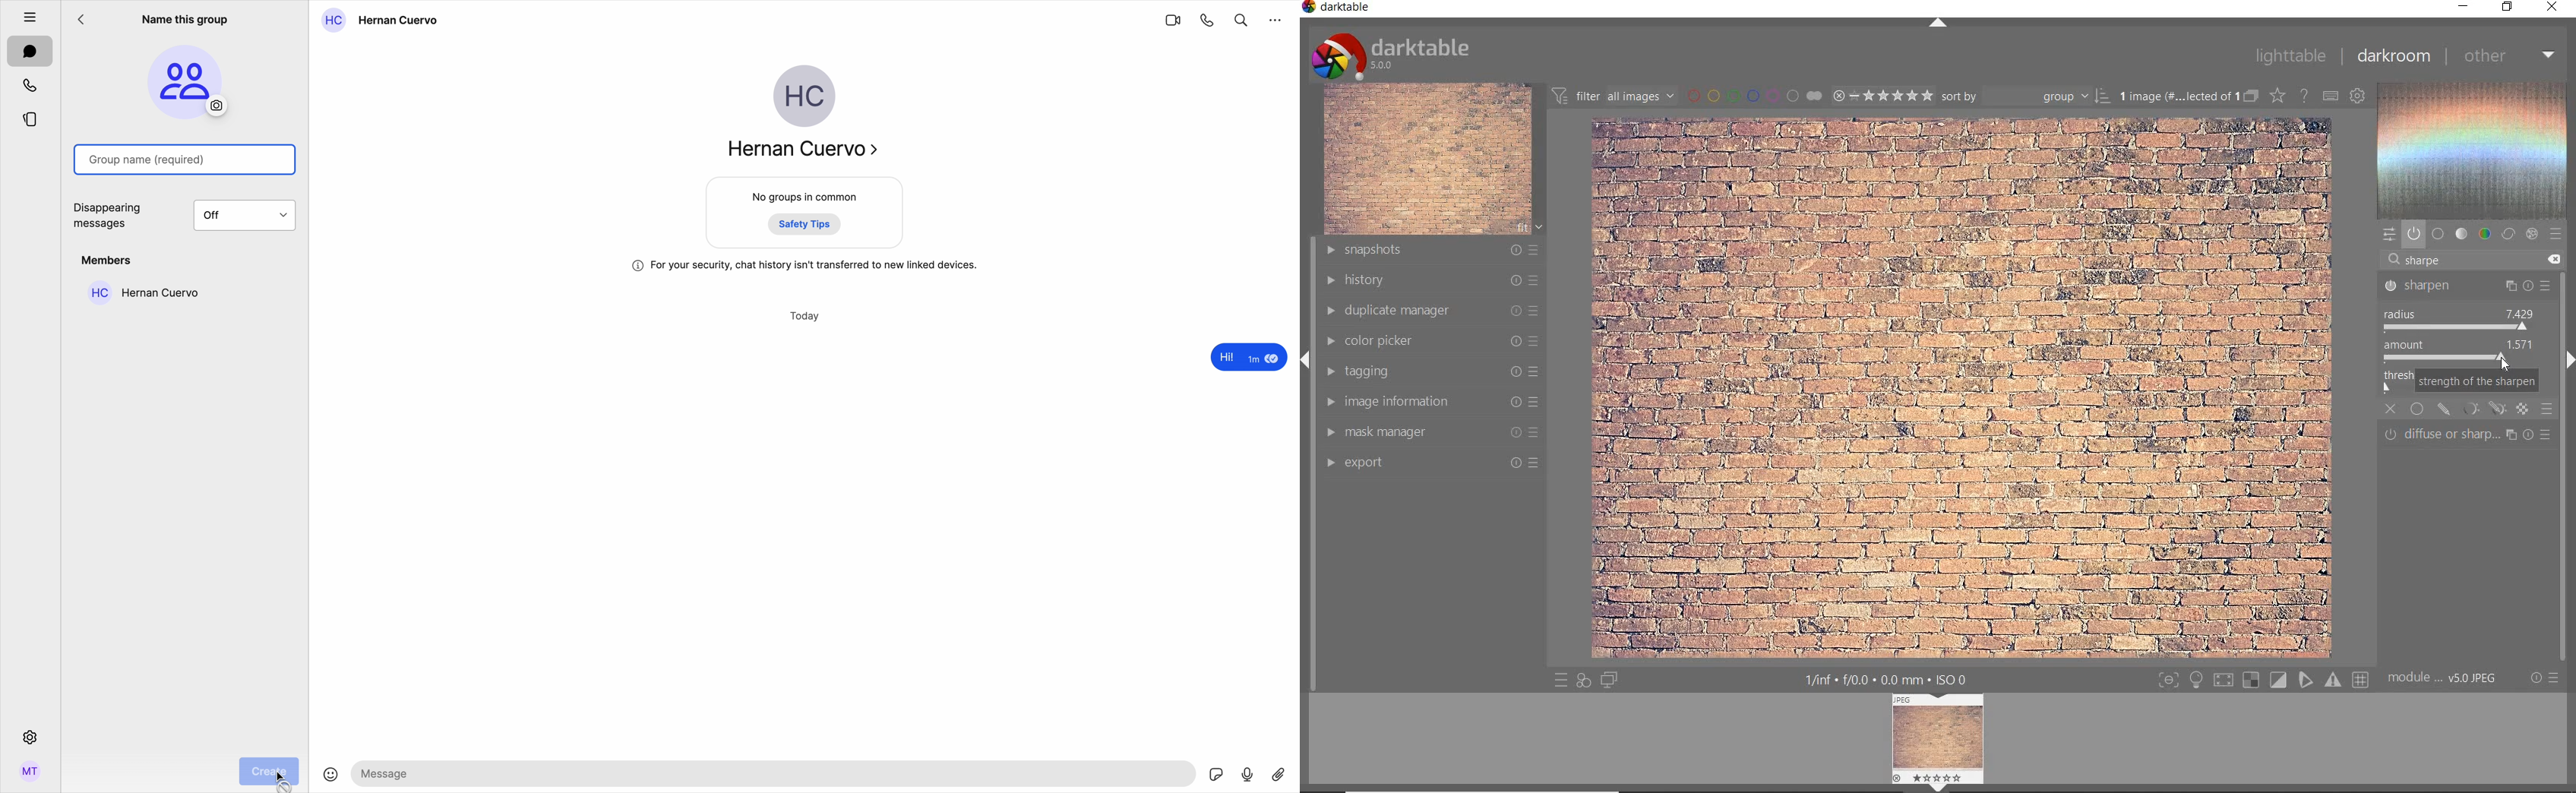 Image resolution: width=2576 pixels, height=812 pixels. Describe the element at coordinates (2025, 96) in the screenshot. I see `sort by group` at that location.